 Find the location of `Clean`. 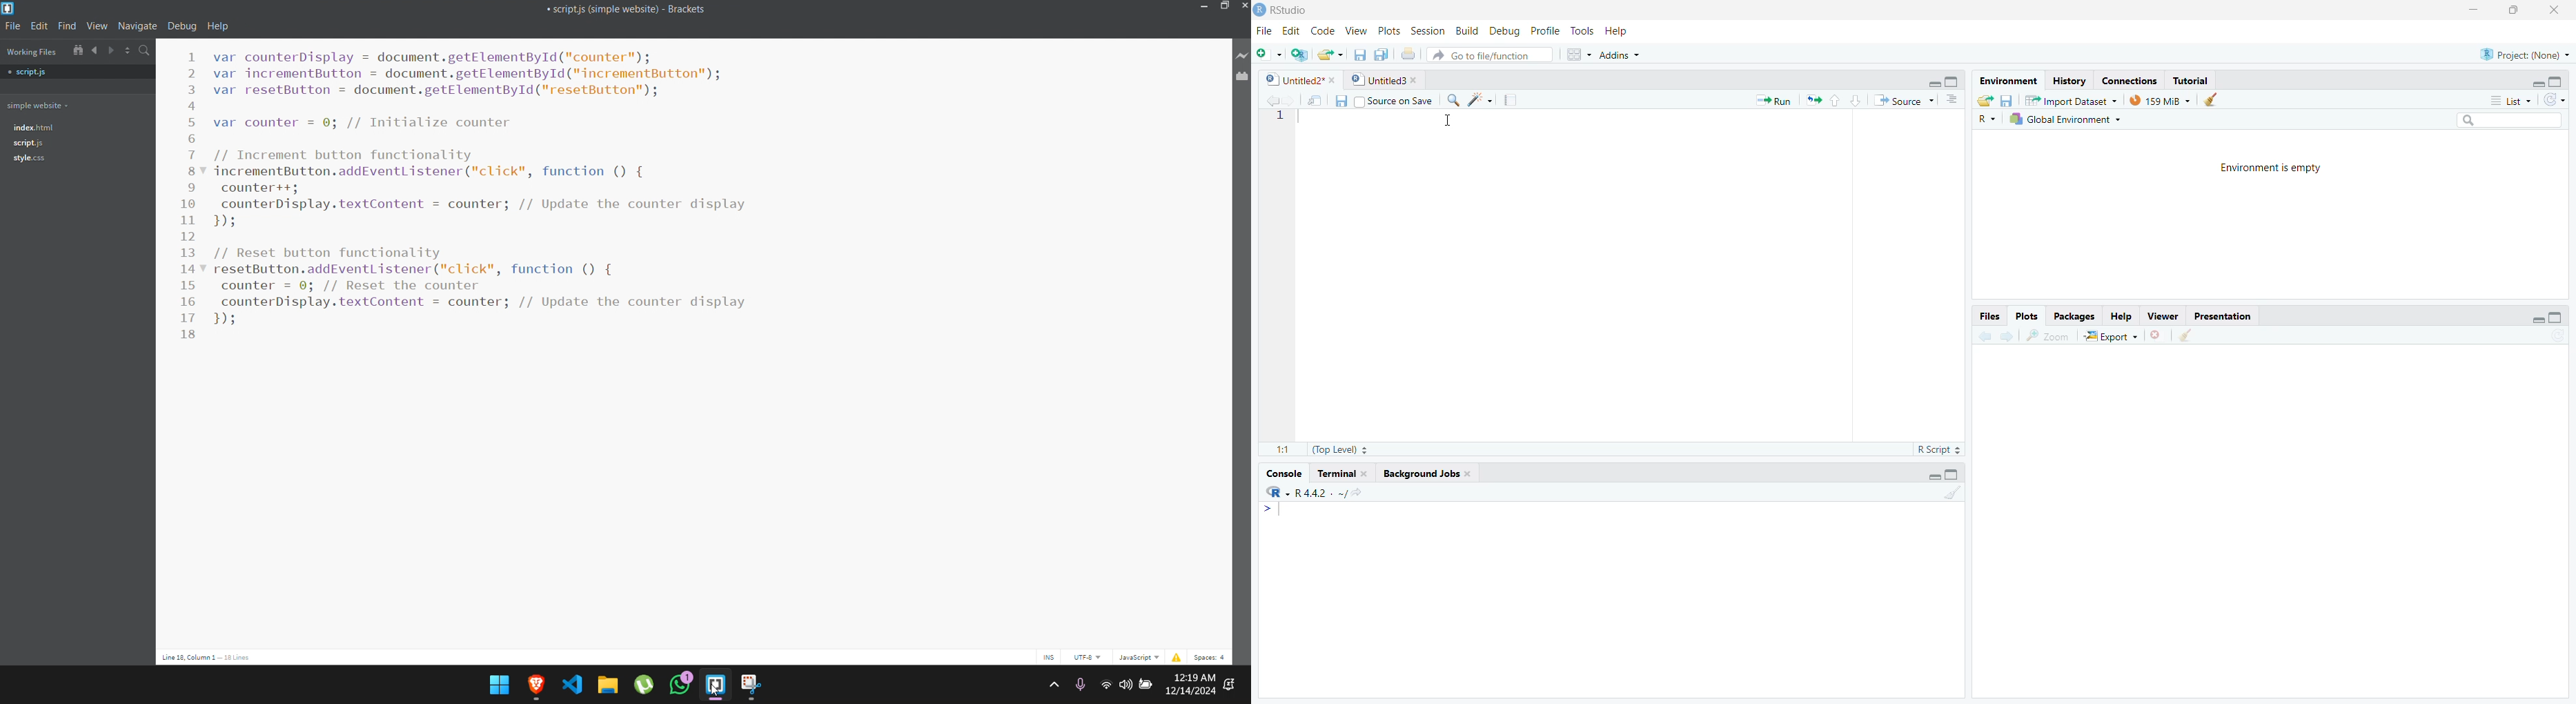

Clean is located at coordinates (2186, 336).